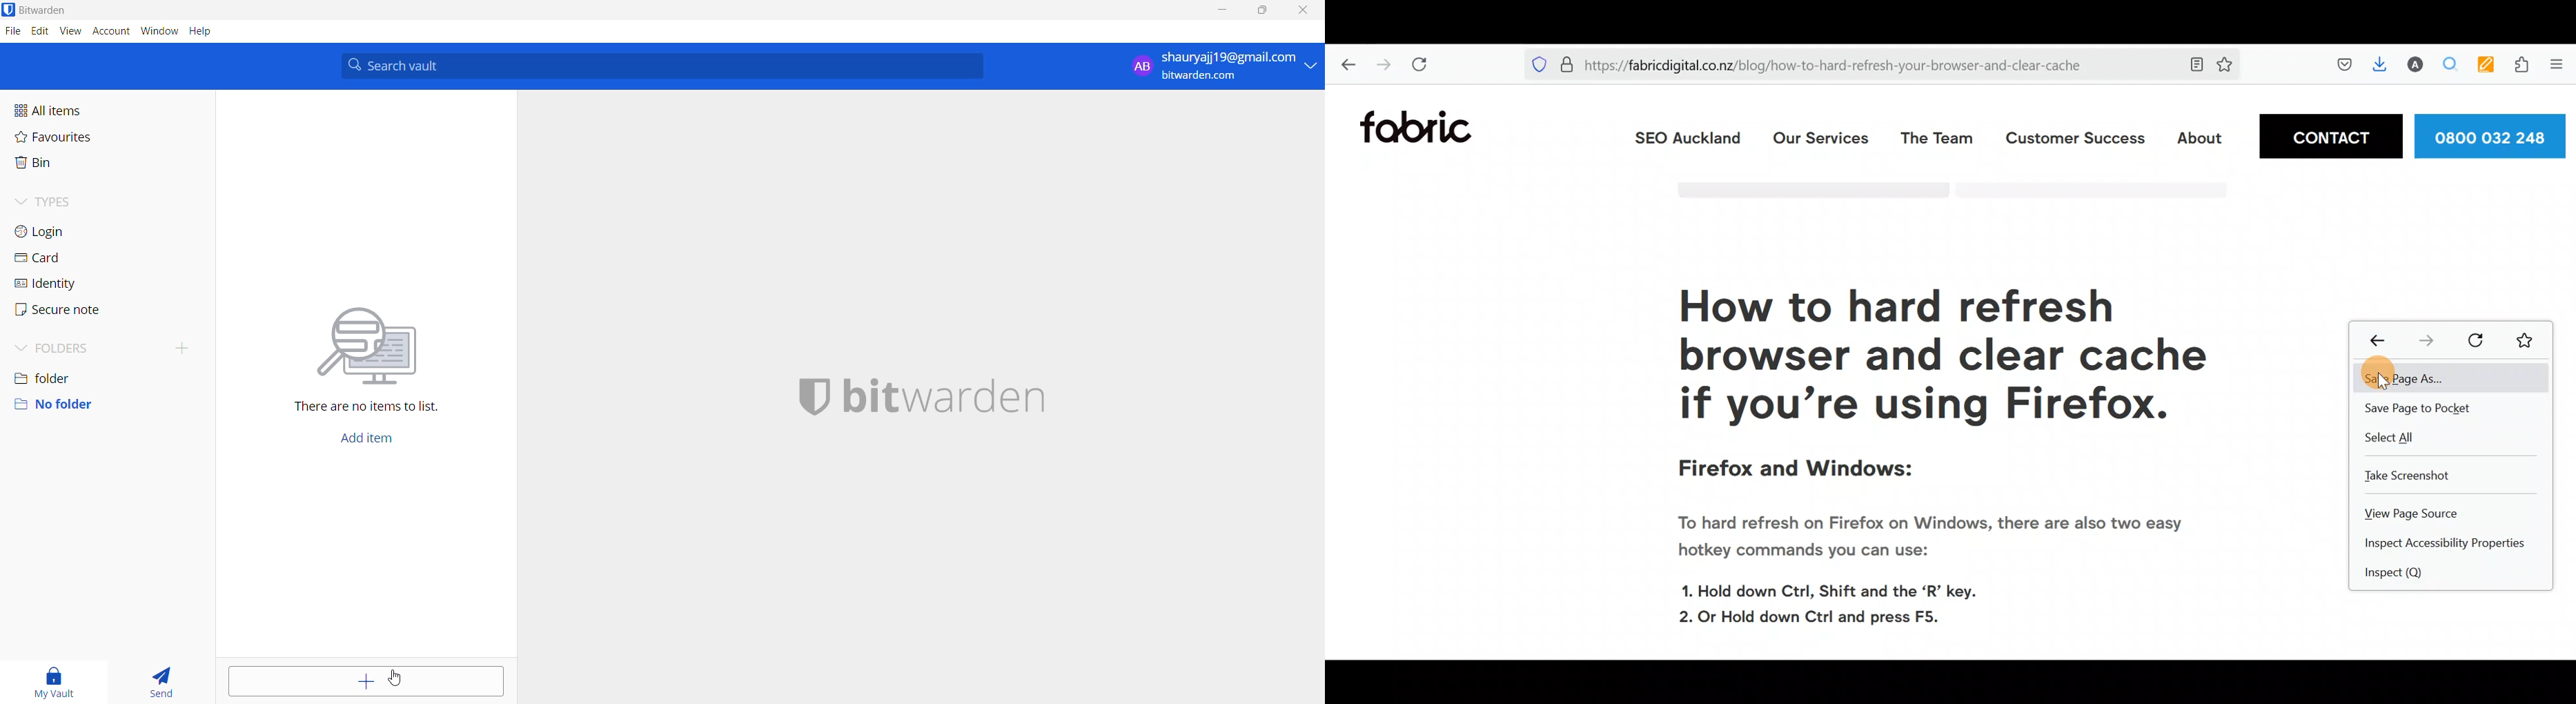 The image size is (2576, 728). I want to click on Multi keyword highlighter, so click(2485, 66).